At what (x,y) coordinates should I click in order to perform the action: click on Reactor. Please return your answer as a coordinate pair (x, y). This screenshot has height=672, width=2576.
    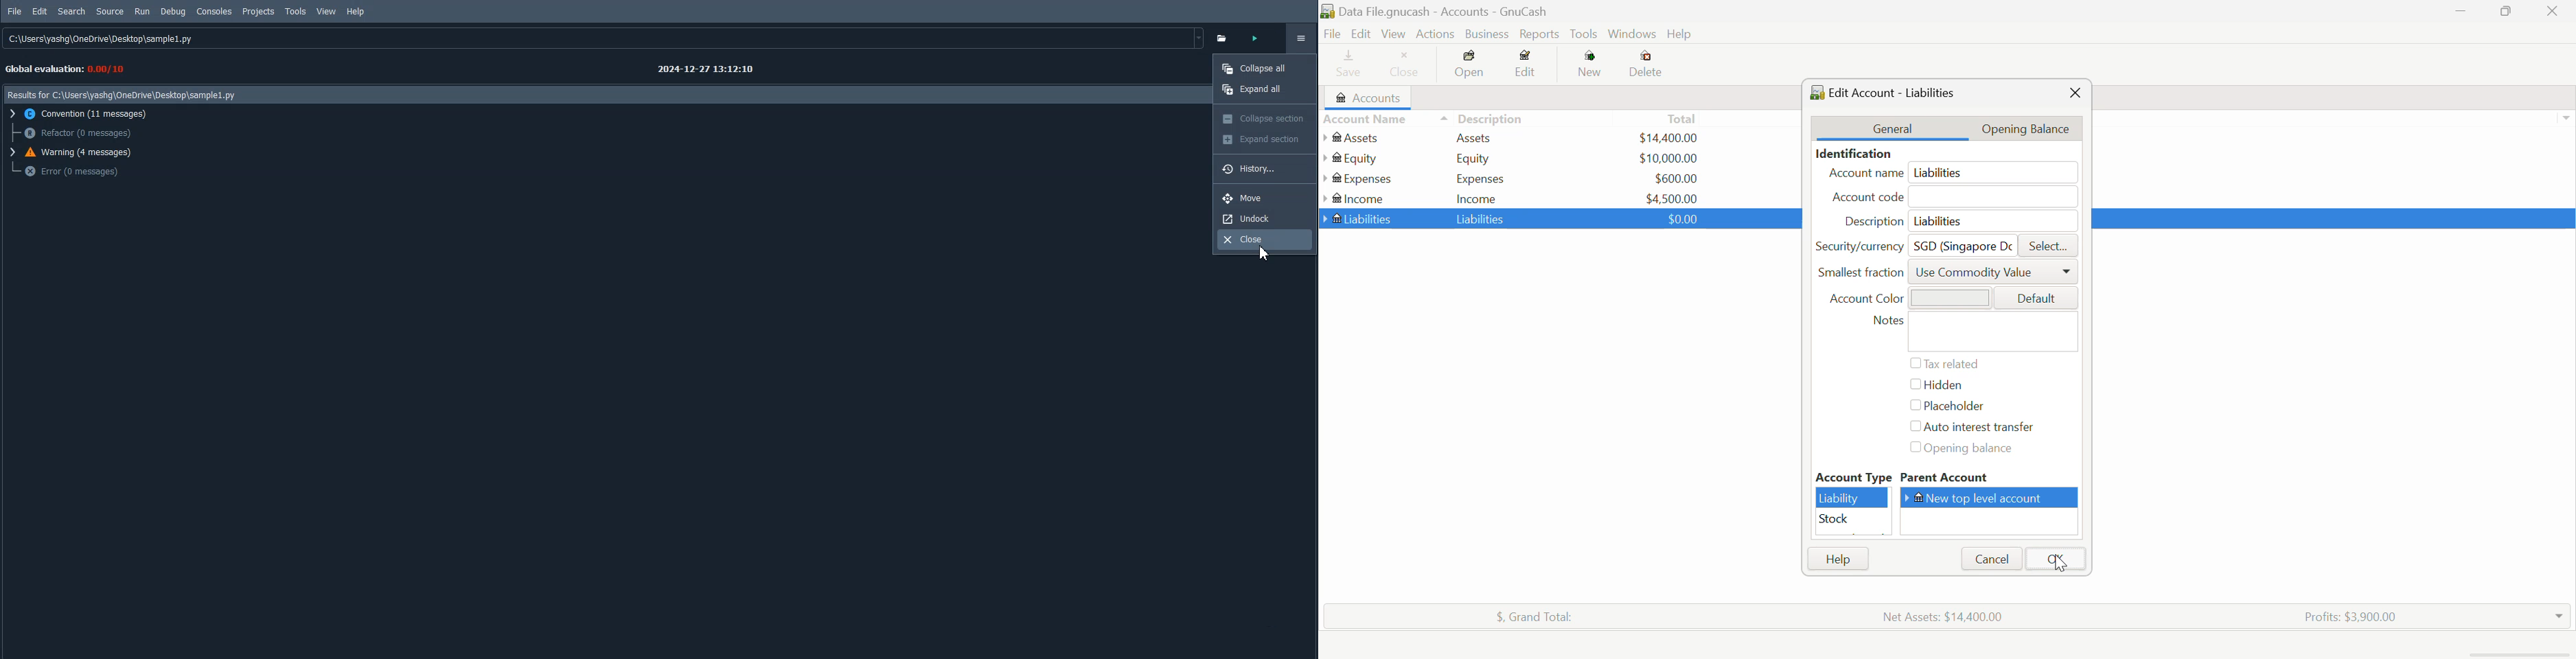
    Looking at the image, I should click on (77, 133).